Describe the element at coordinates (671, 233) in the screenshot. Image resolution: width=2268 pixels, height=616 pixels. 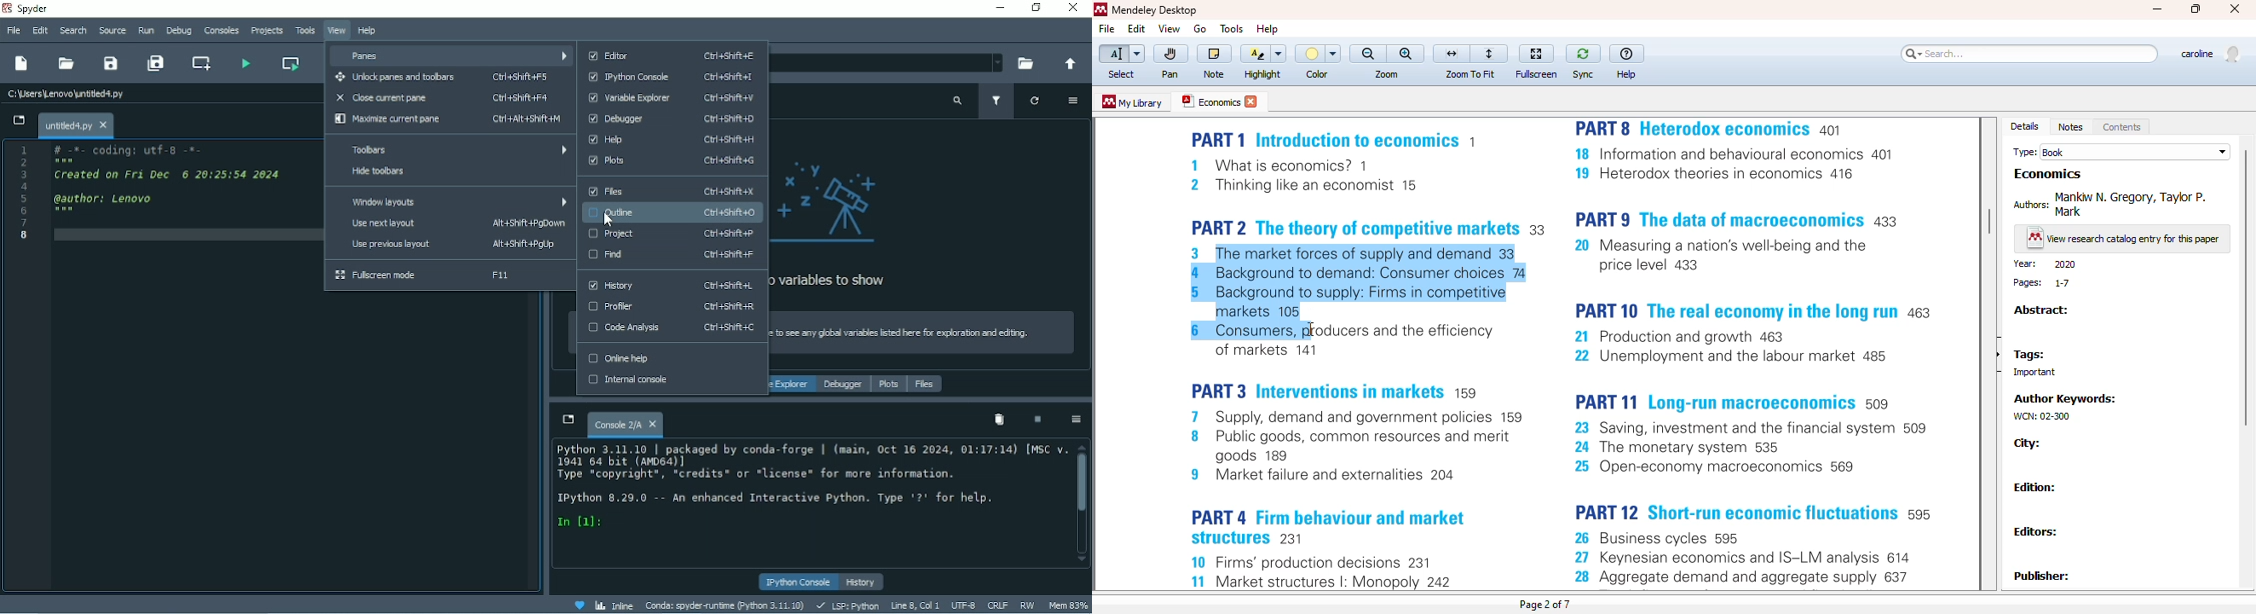
I see `Project` at that location.